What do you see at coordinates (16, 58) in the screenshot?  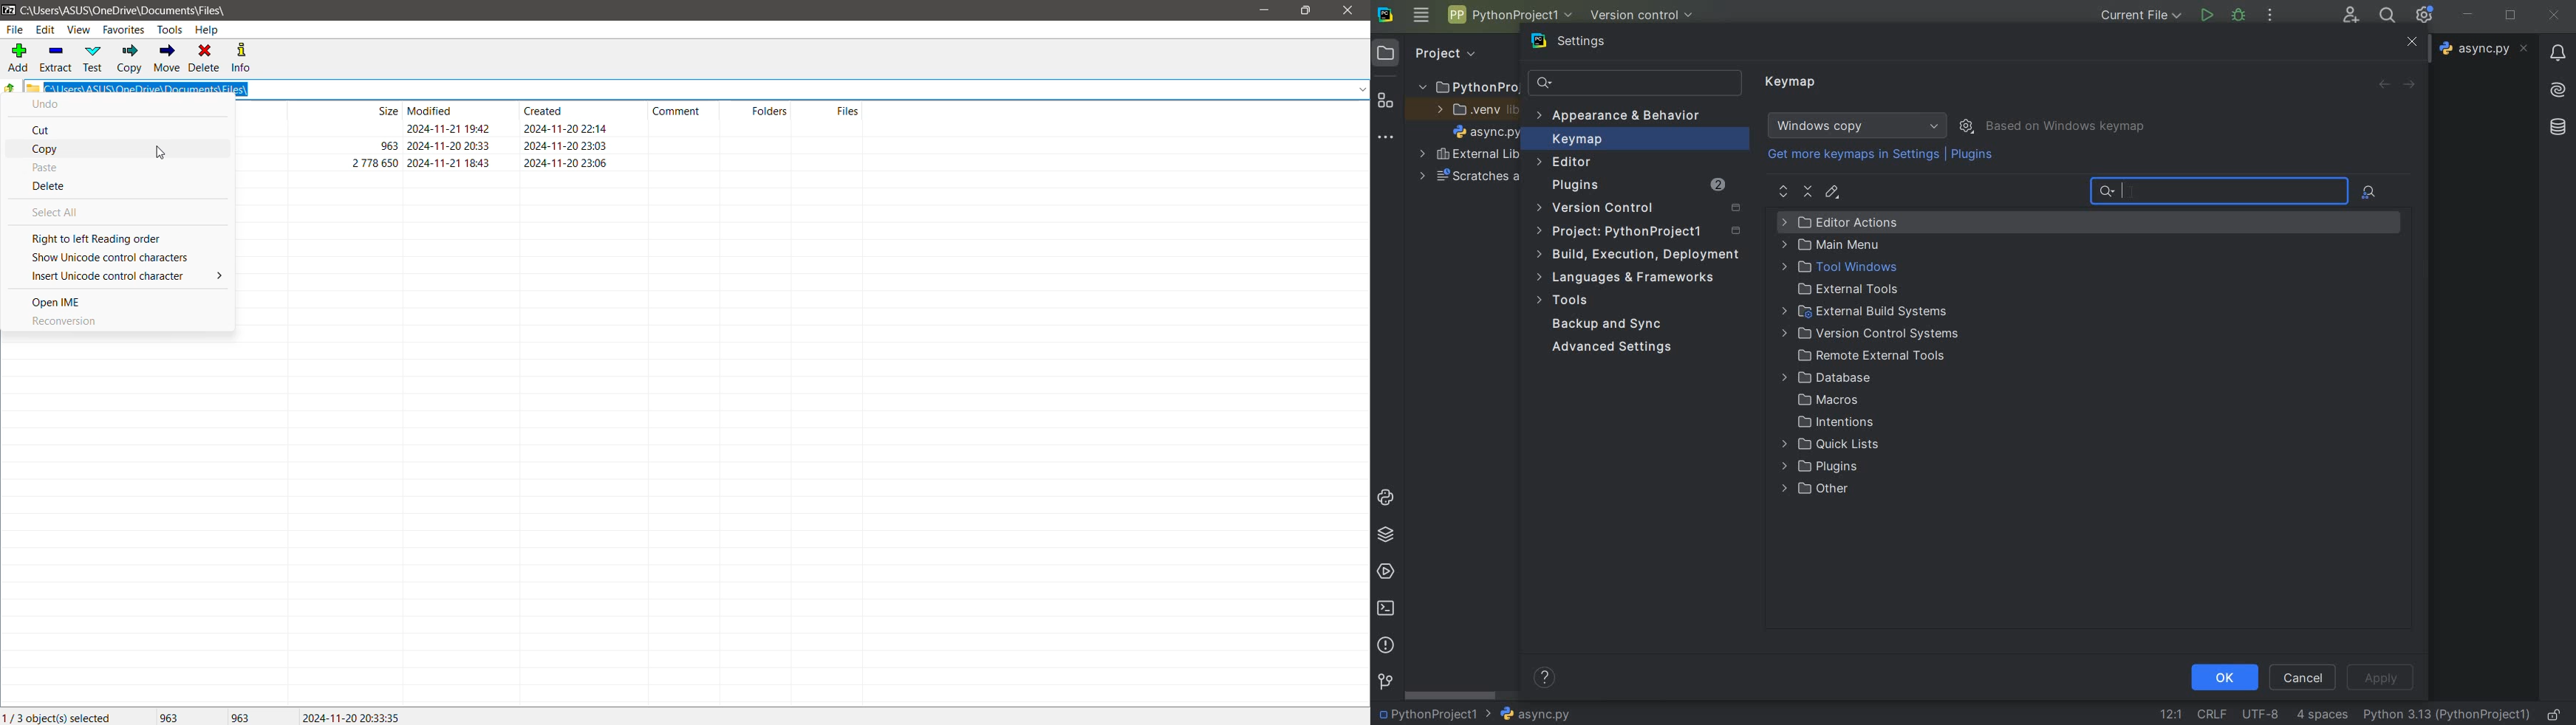 I see `Add` at bounding box center [16, 58].